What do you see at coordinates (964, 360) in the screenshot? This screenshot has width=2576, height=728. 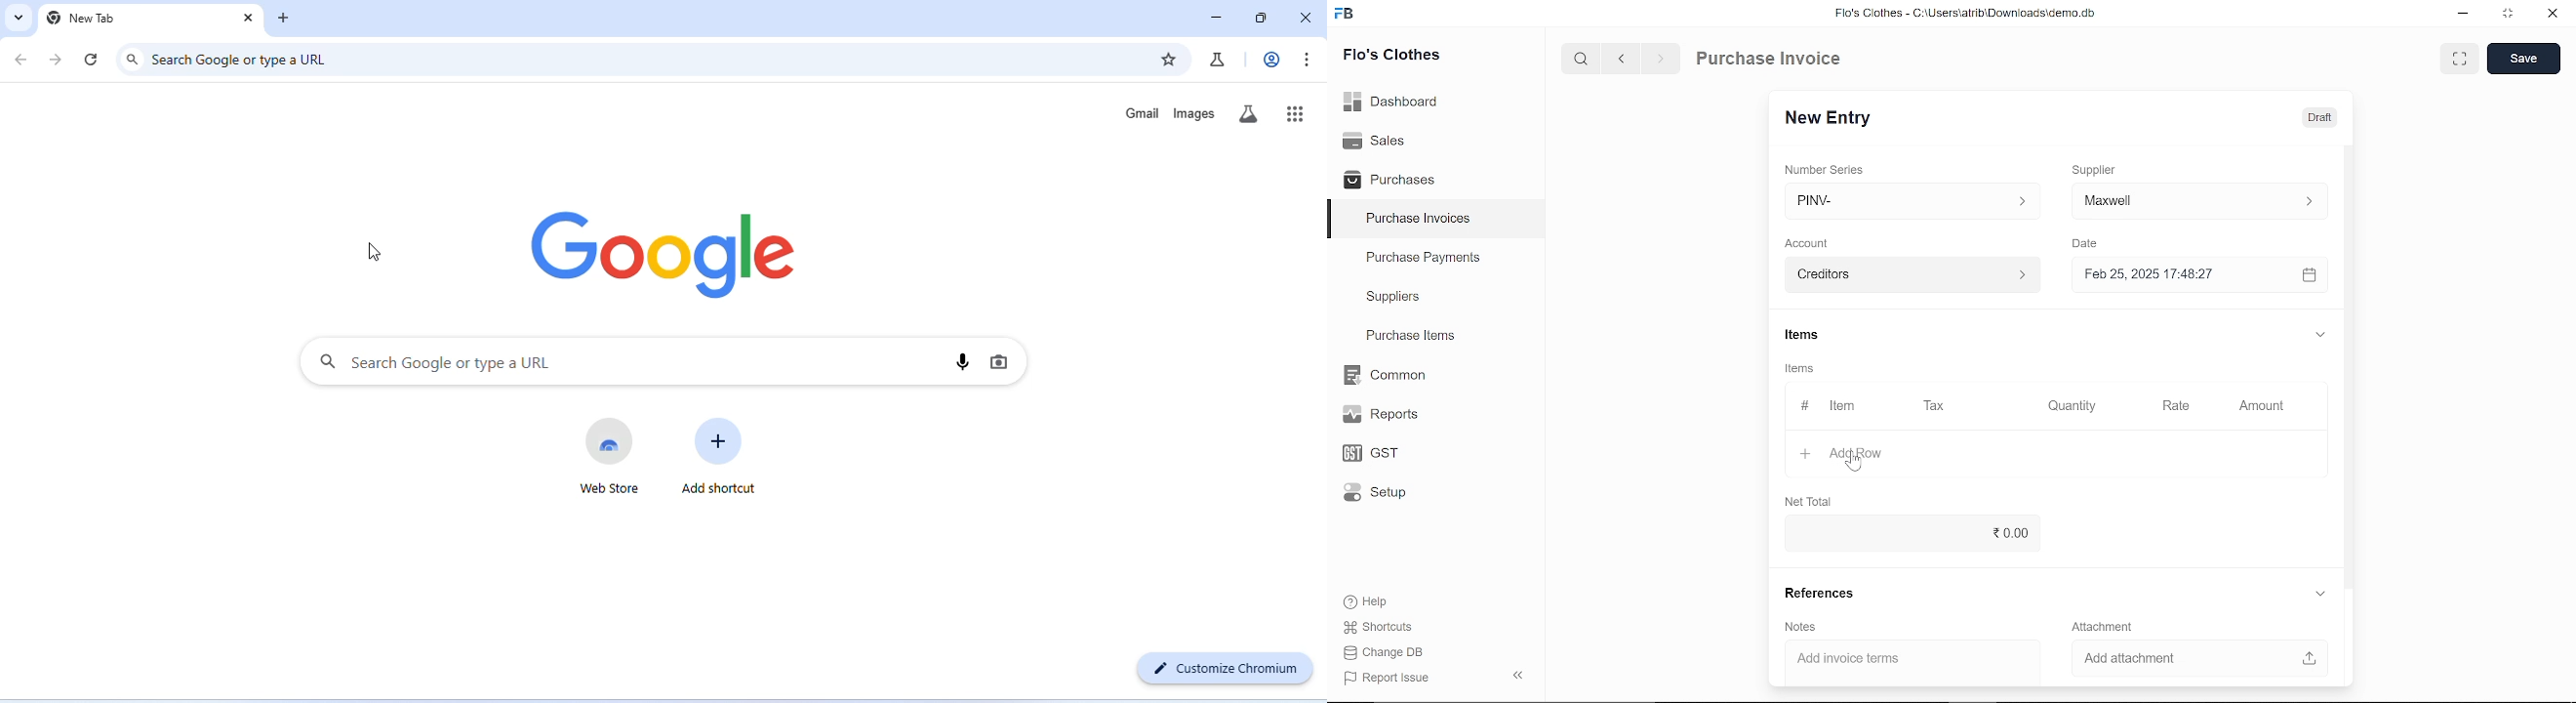 I see `voice search` at bounding box center [964, 360].